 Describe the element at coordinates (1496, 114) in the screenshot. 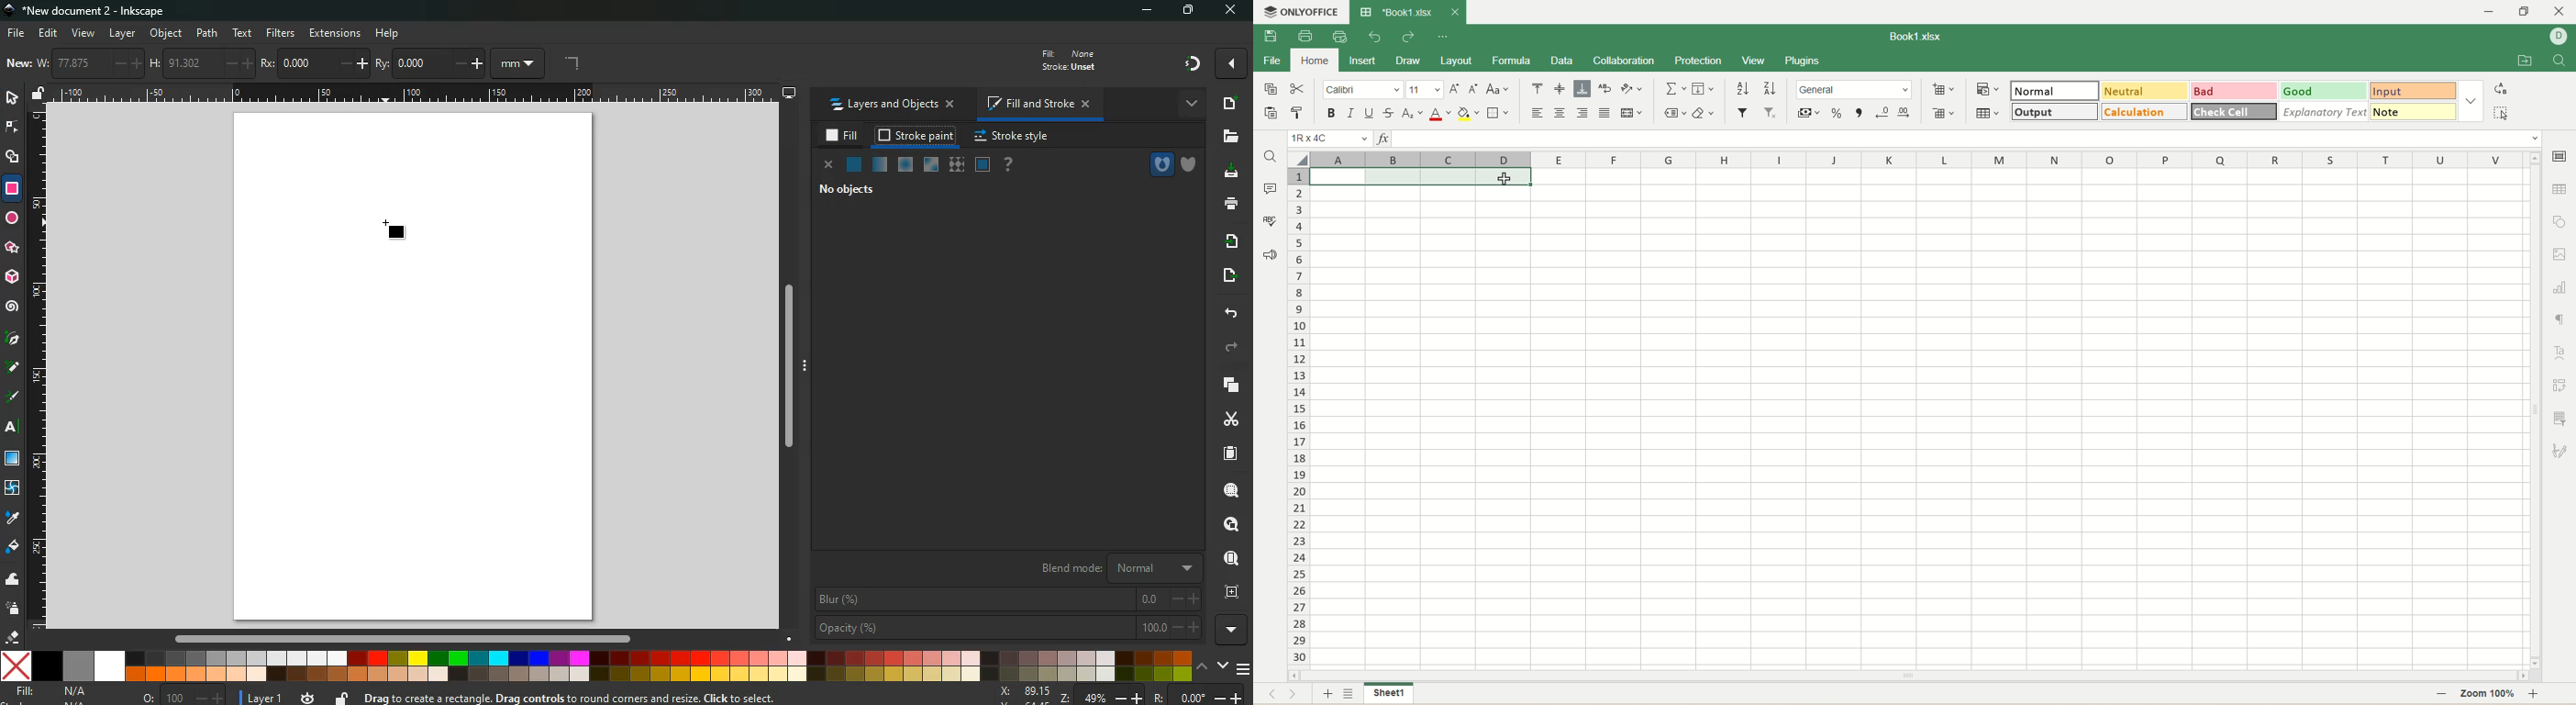

I see `border` at that location.